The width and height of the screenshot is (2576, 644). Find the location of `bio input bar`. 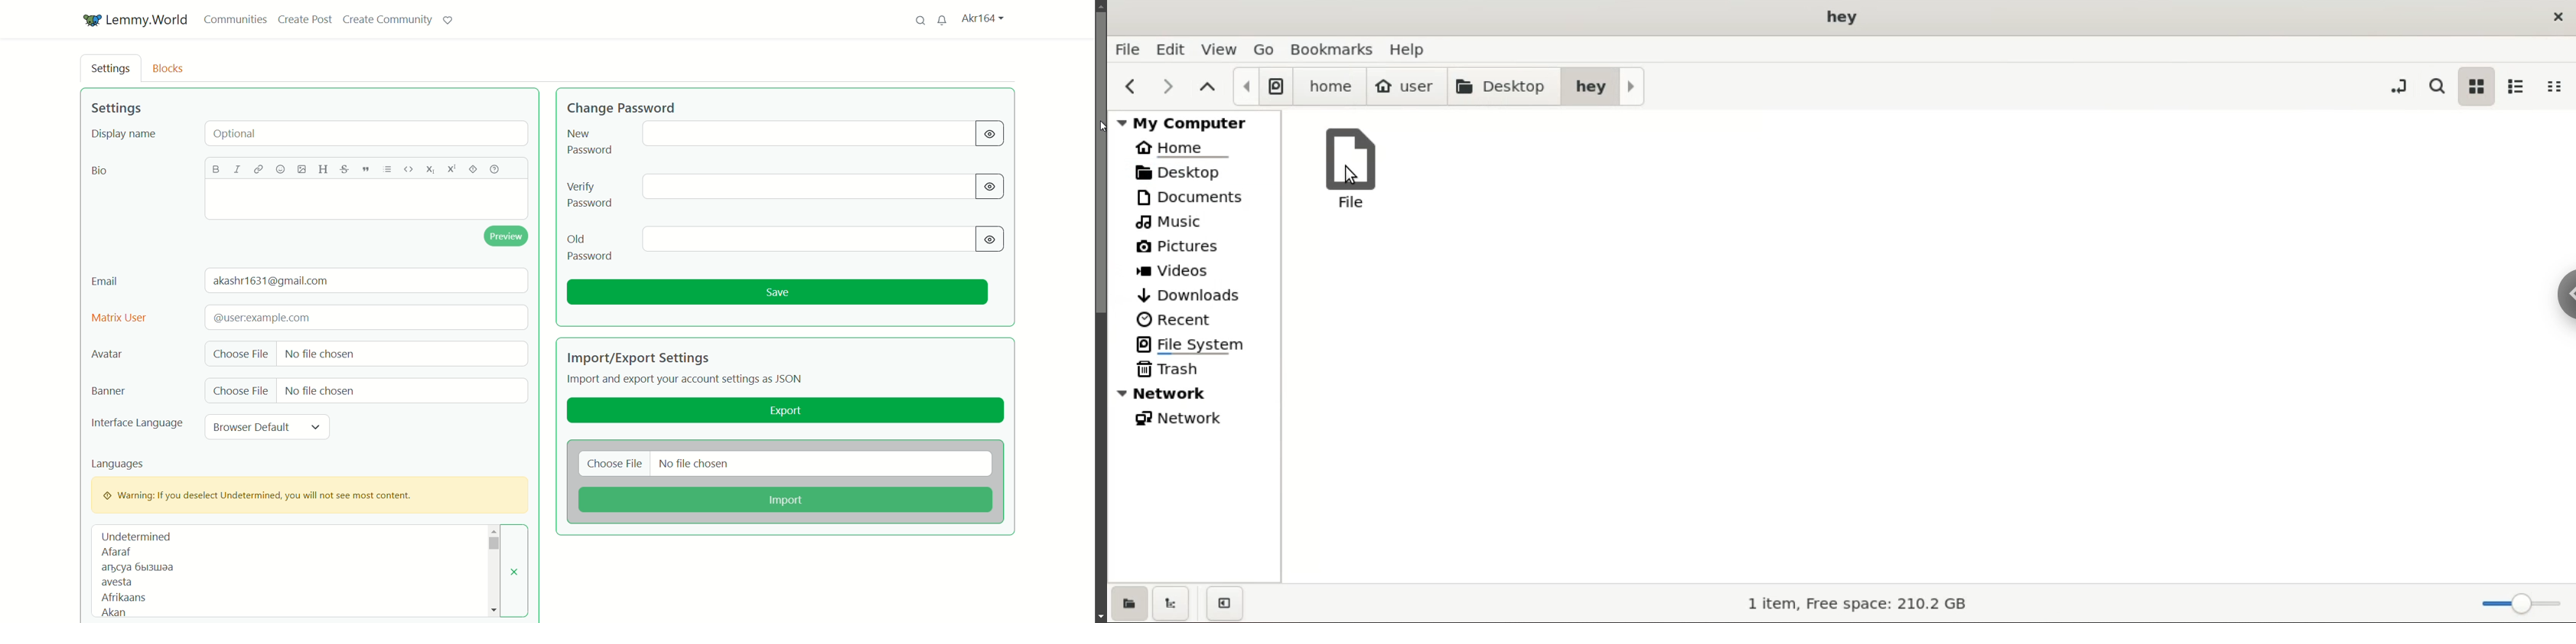

bio input bar is located at coordinates (368, 199).